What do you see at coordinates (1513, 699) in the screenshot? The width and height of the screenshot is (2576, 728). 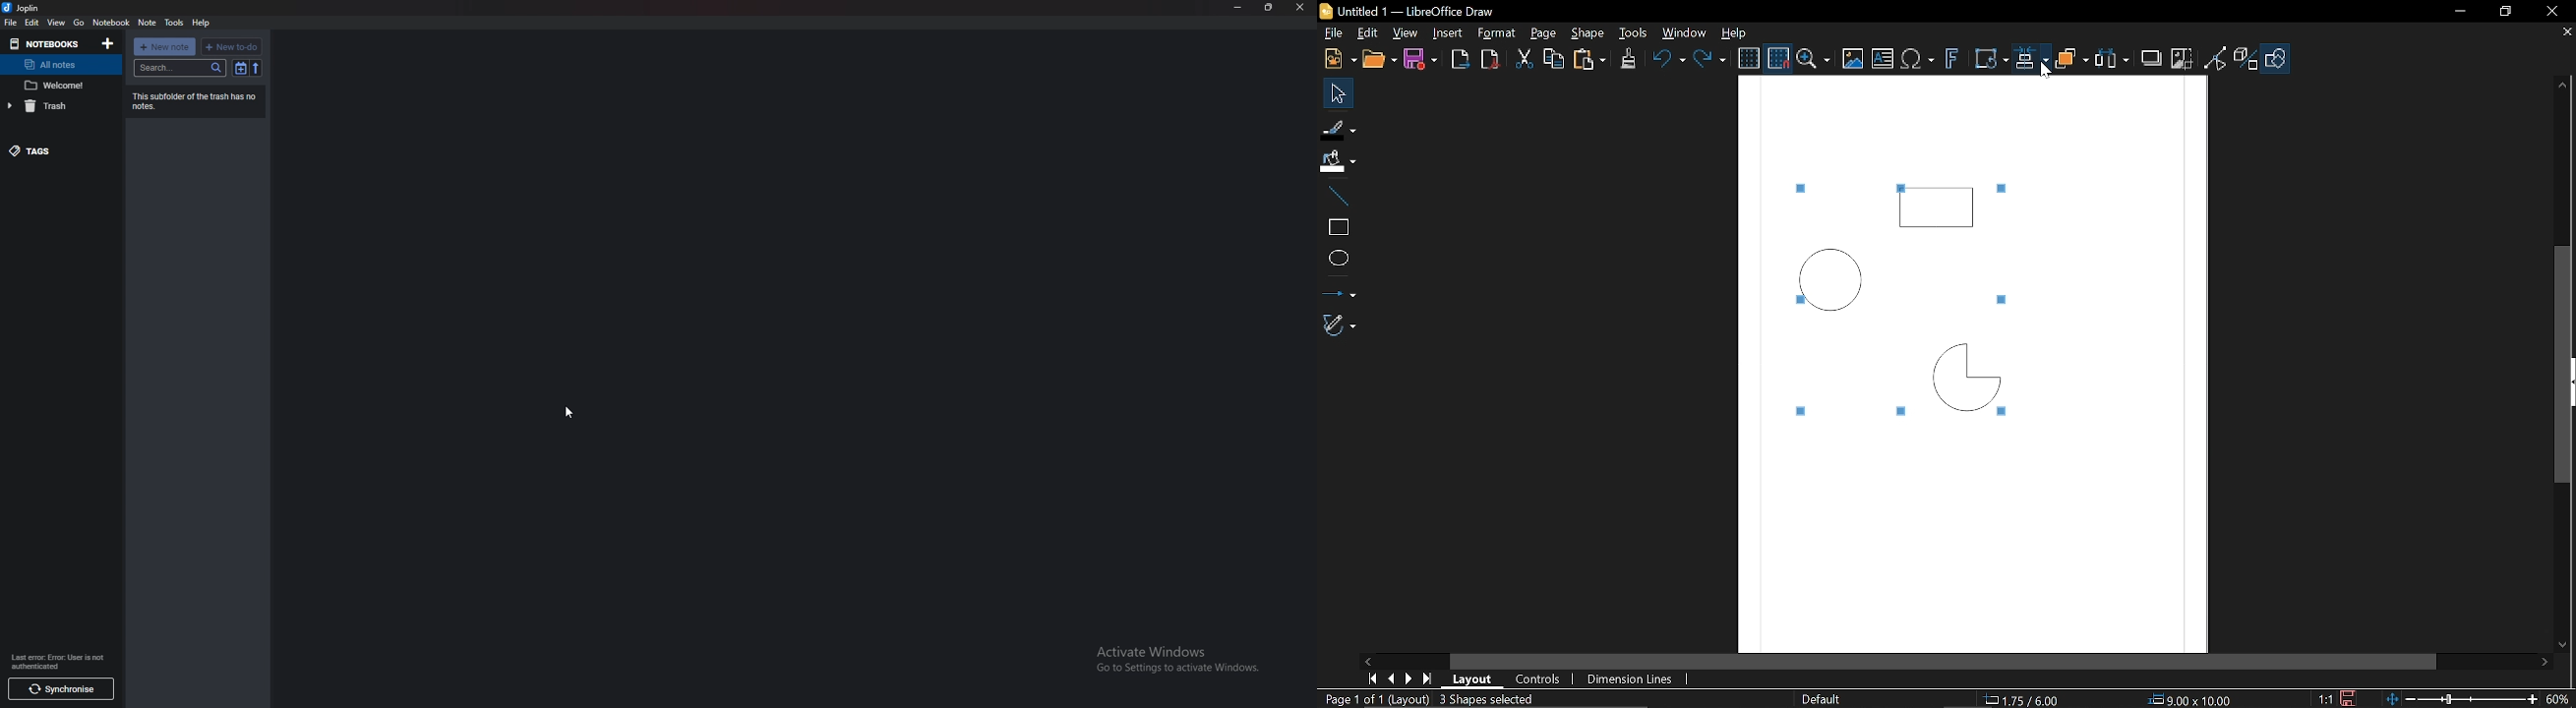 I see `3 Shapes Selected` at bounding box center [1513, 699].